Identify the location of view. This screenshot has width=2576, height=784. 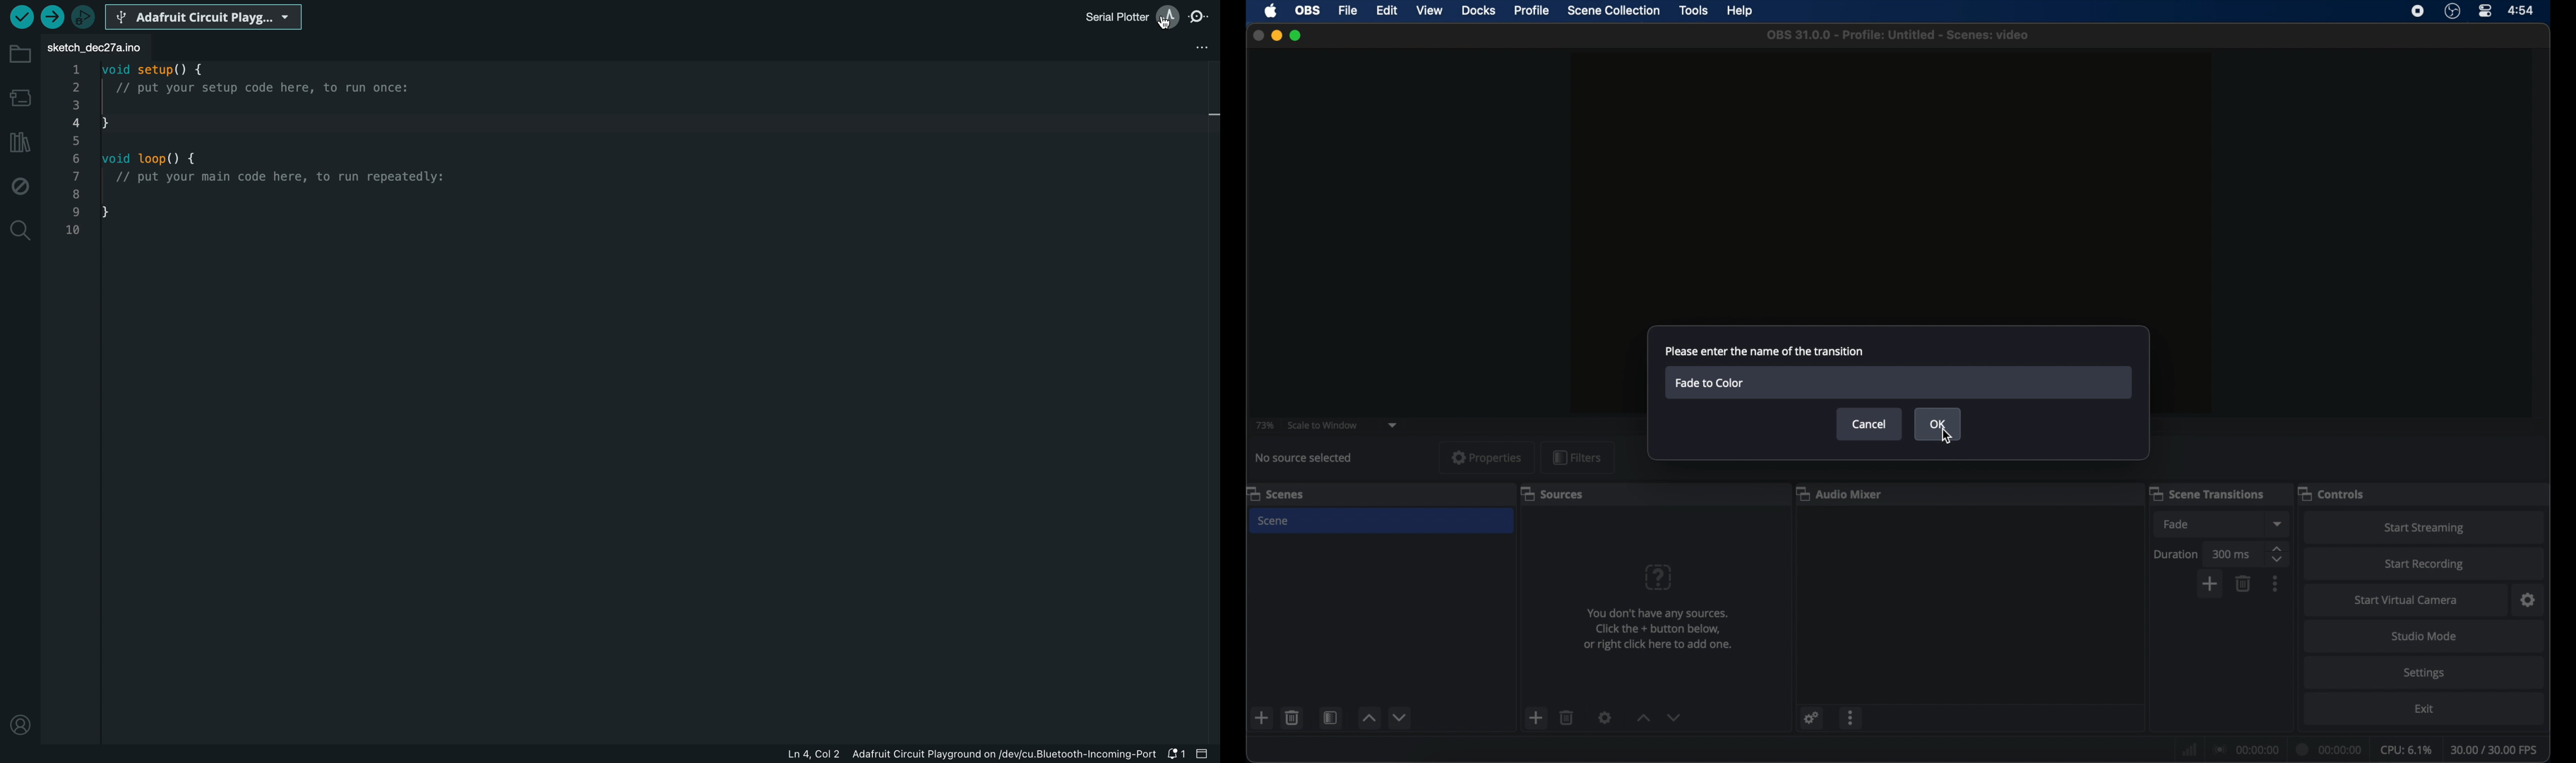
(1431, 11).